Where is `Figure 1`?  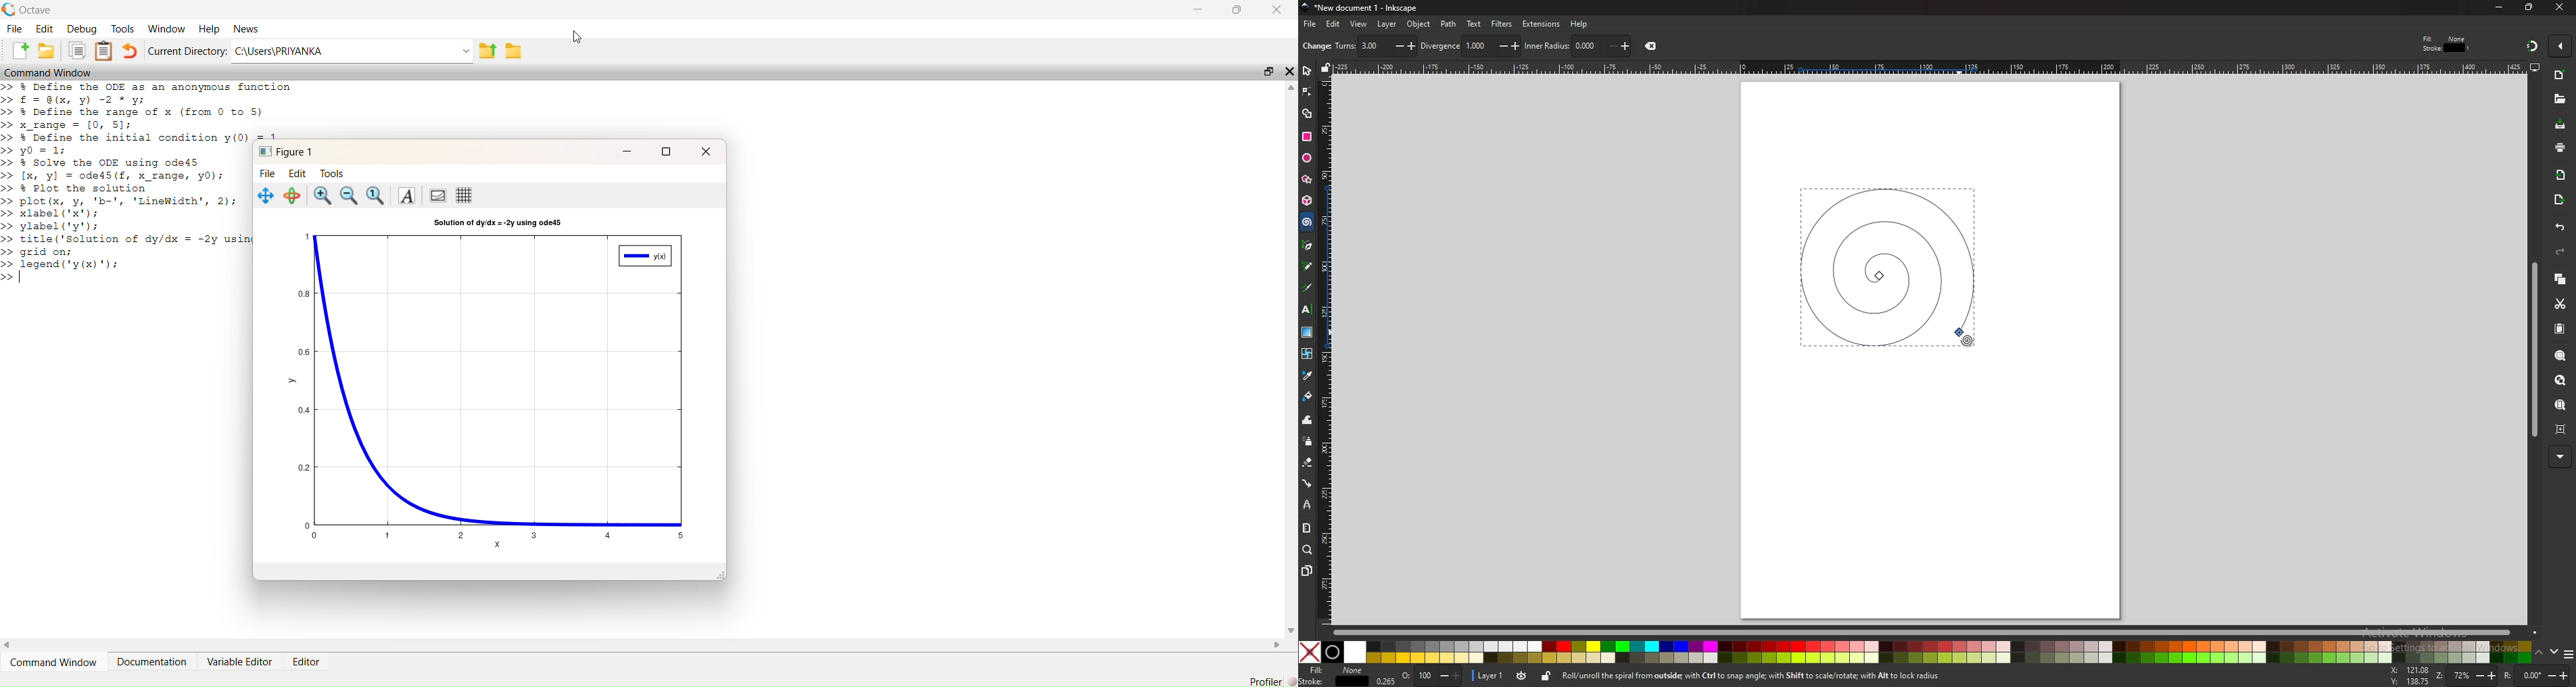 Figure 1 is located at coordinates (283, 150).